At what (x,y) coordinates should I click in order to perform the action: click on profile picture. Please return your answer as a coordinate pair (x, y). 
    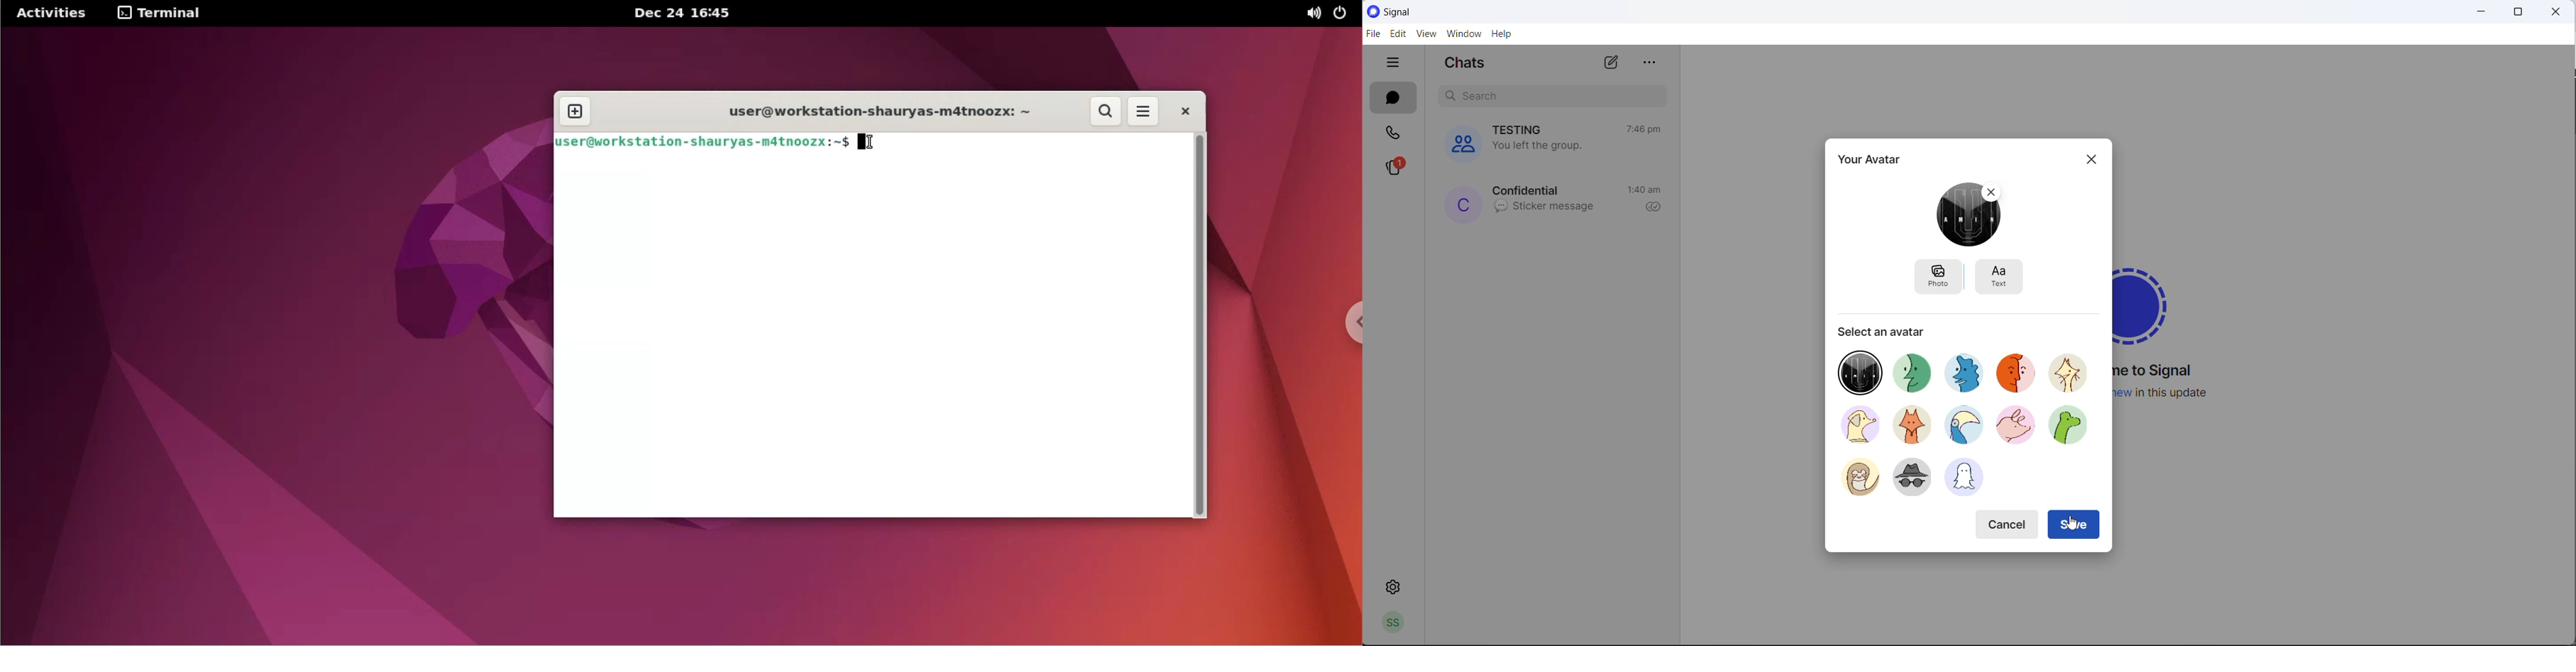
    Looking at the image, I should click on (1971, 215).